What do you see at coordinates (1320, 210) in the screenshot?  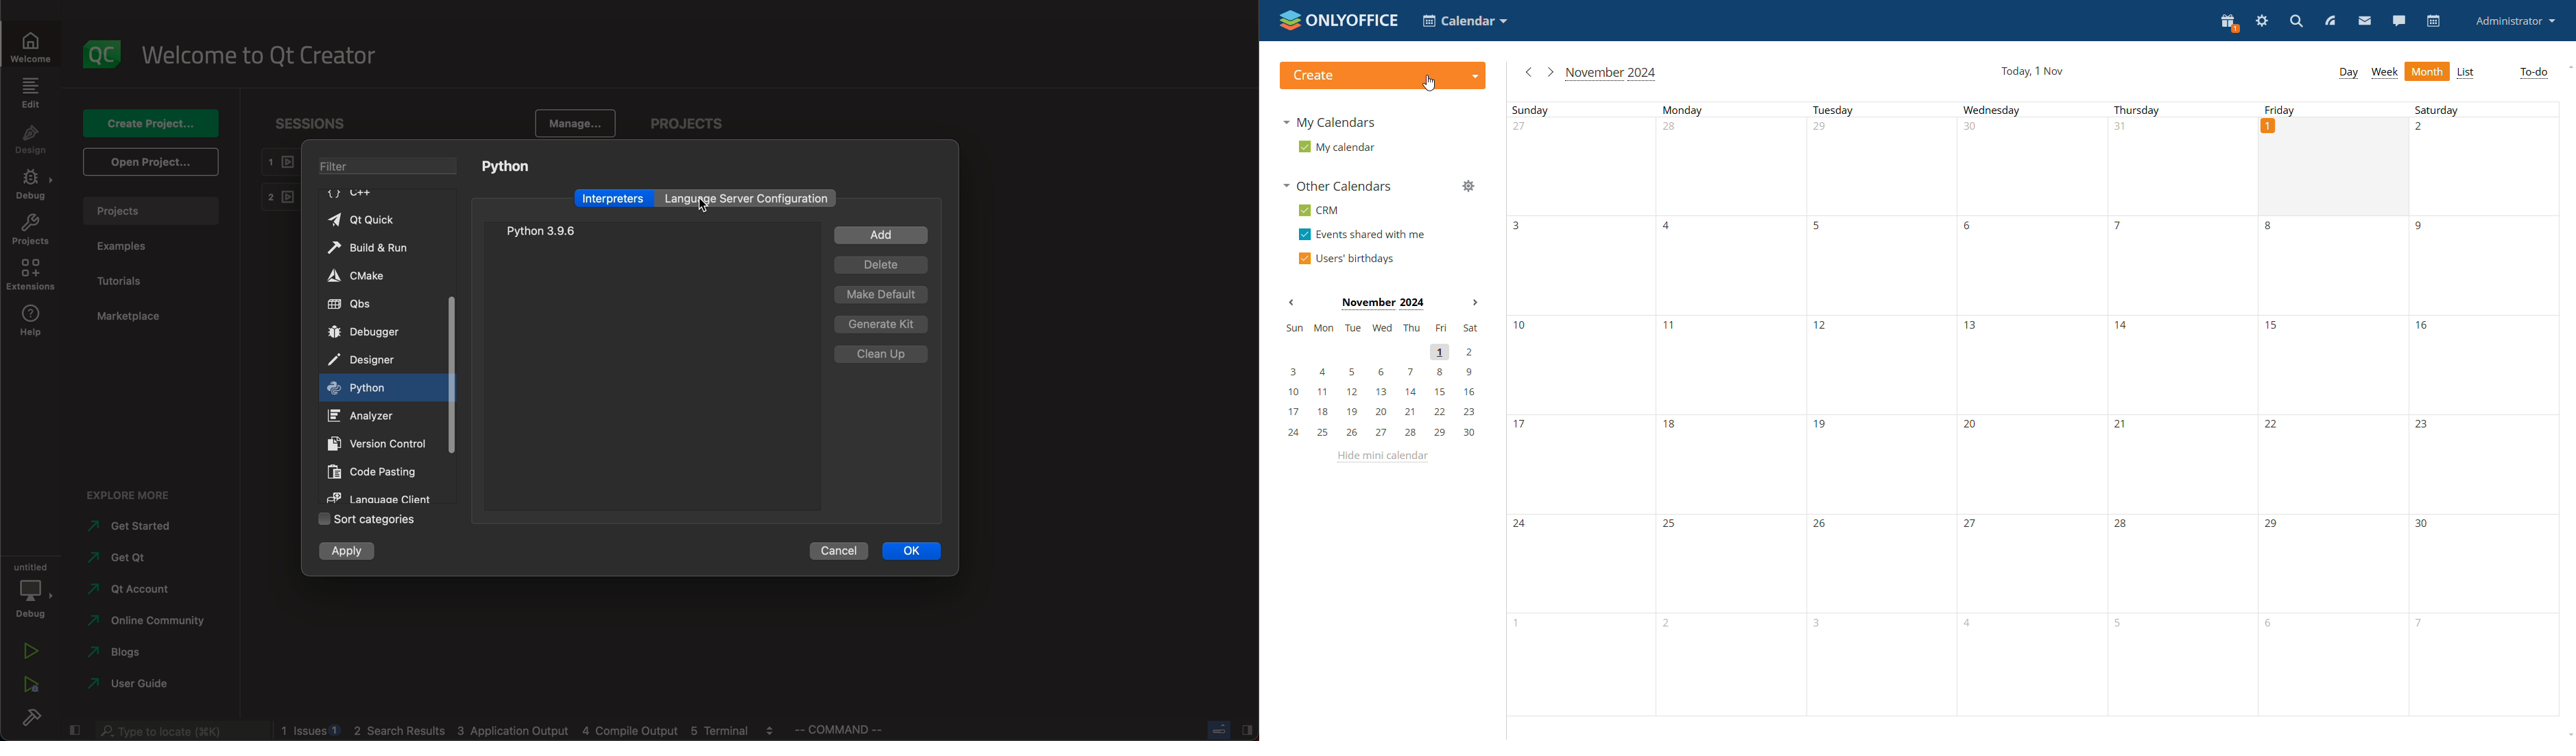 I see `crm` at bounding box center [1320, 210].